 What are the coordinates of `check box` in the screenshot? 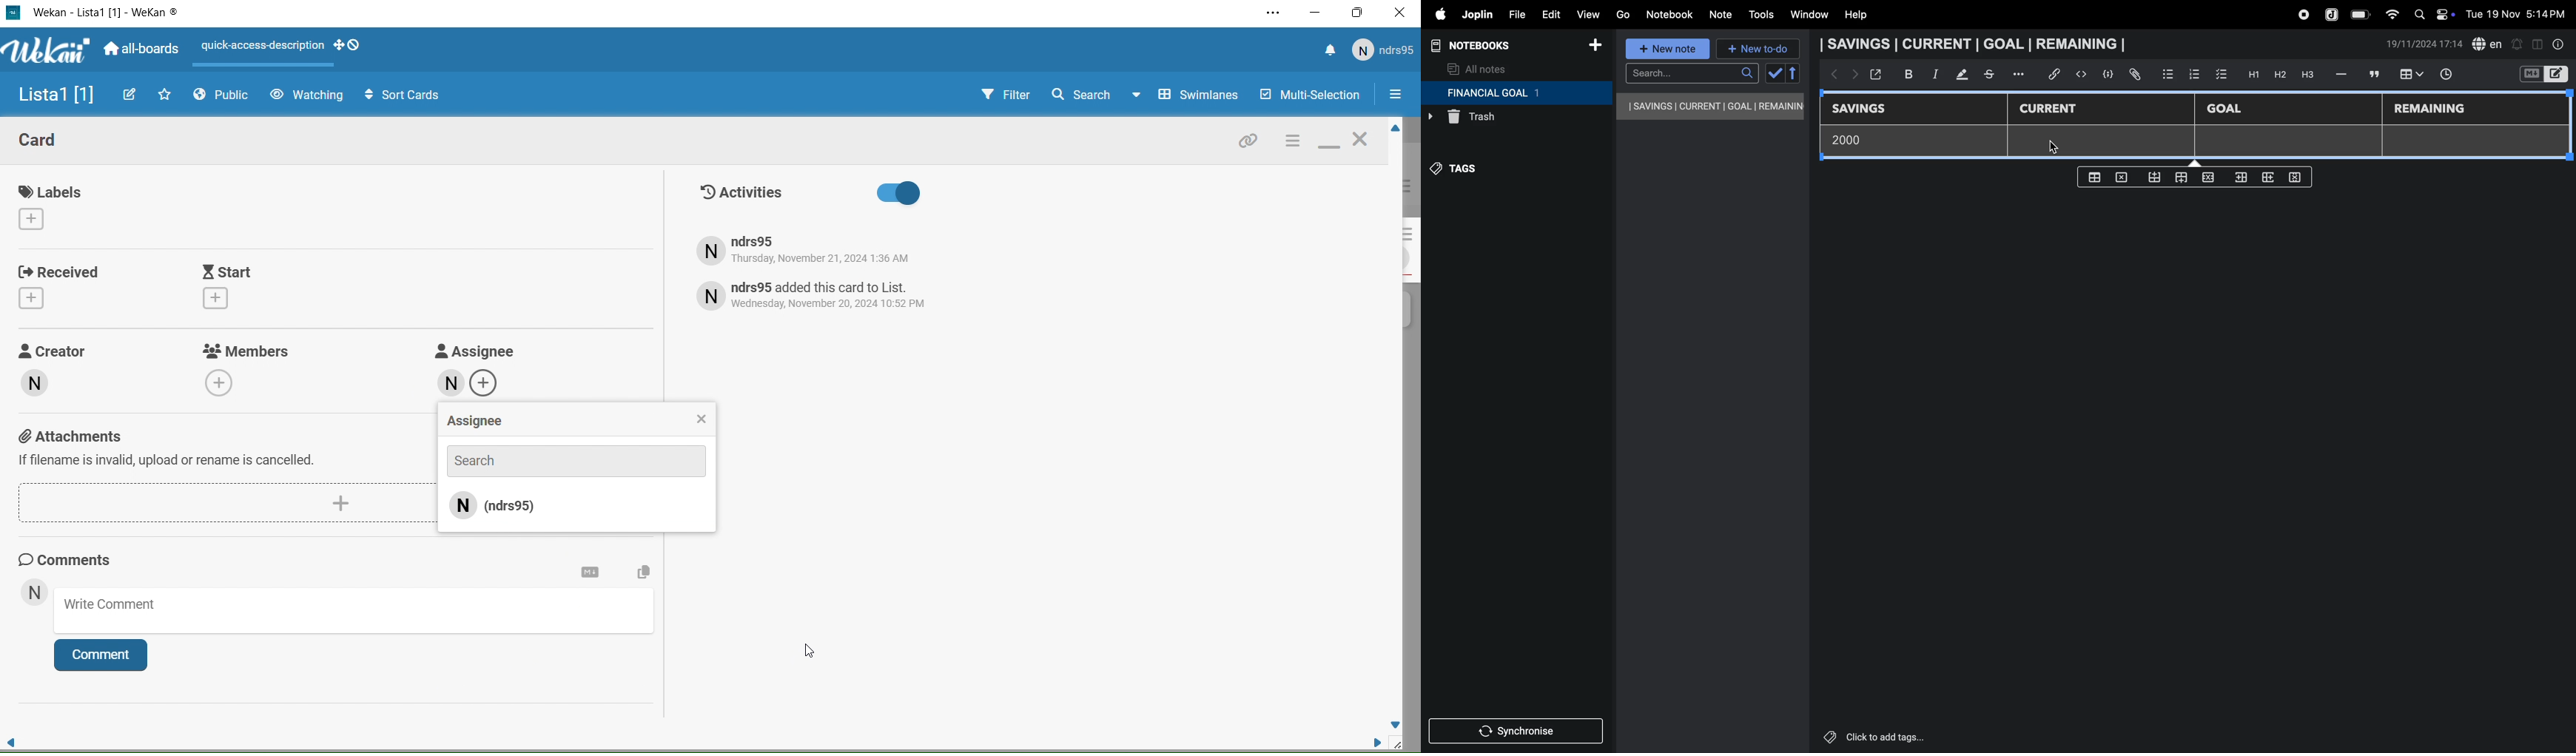 It's located at (2222, 75).